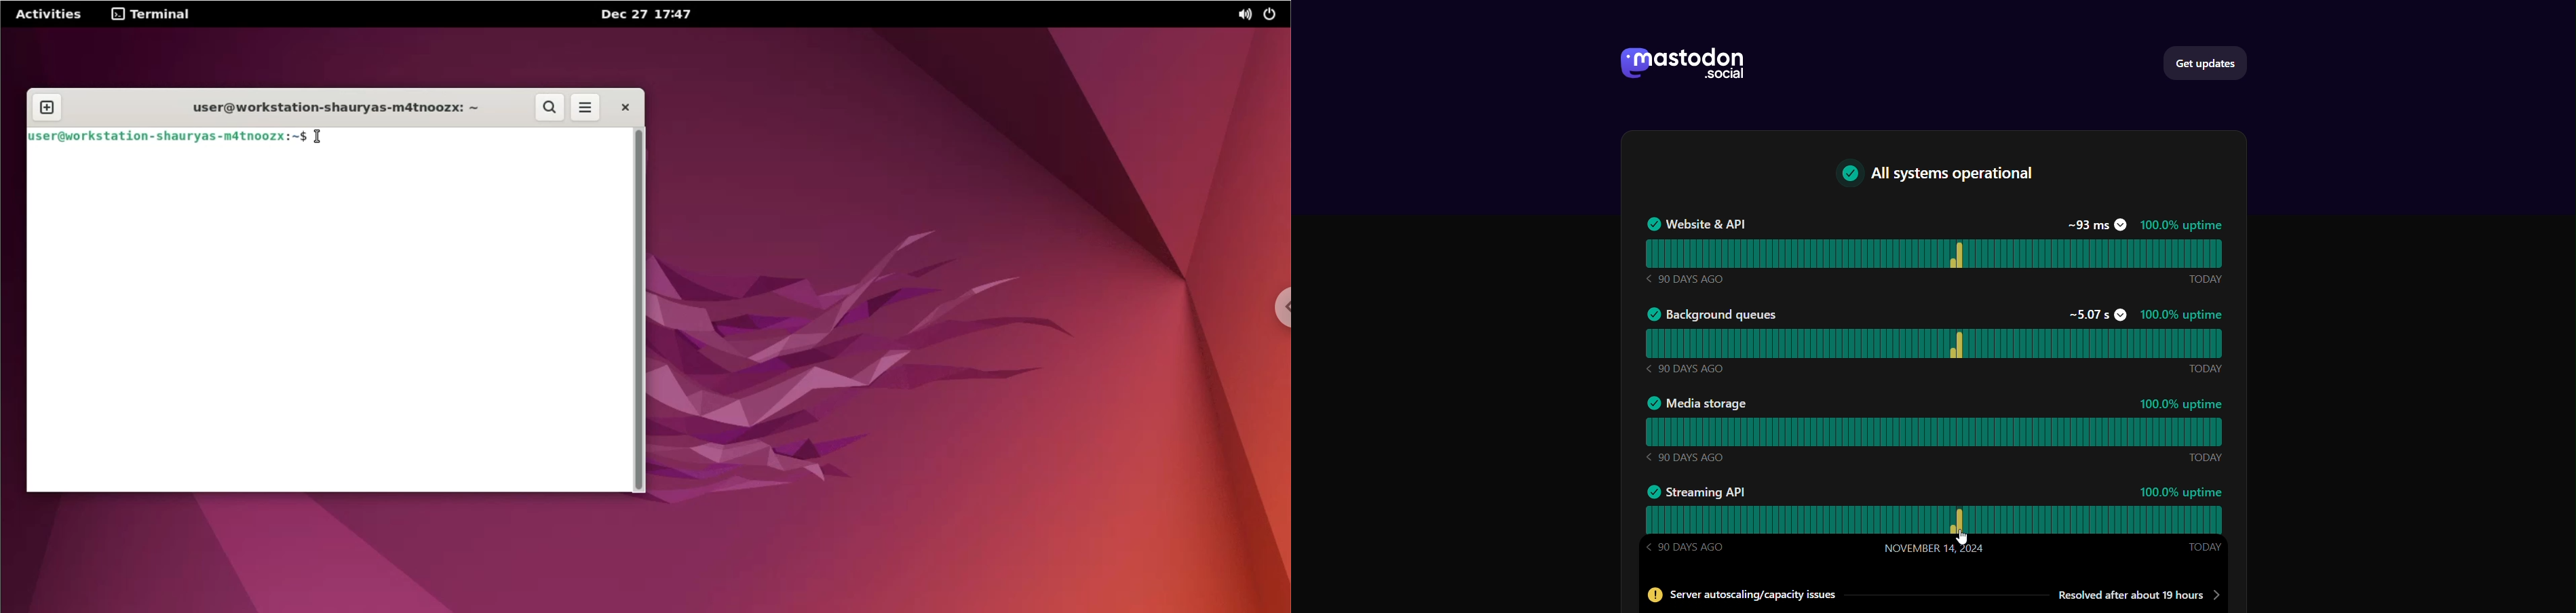 The width and height of the screenshot is (2576, 616). What do you see at coordinates (1934, 548) in the screenshot?
I see `November 14, 2024` at bounding box center [1934, 548].